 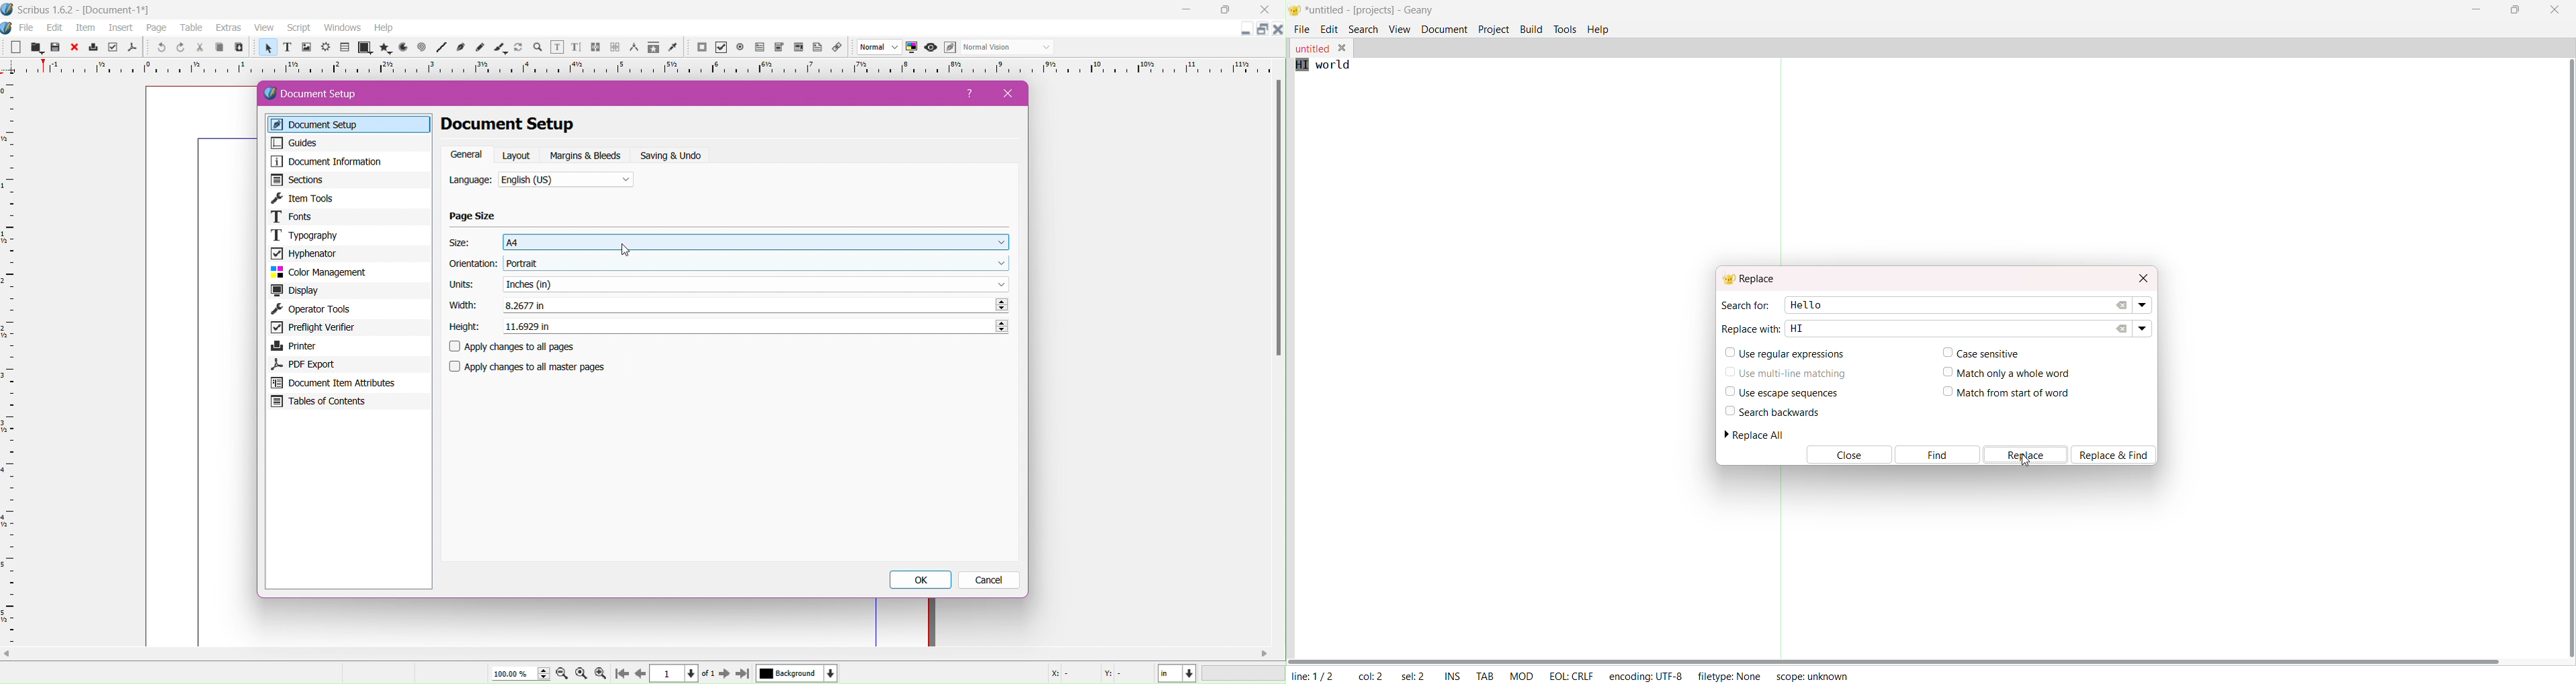 I want to click on Page Size, so click(x=473, y=217).